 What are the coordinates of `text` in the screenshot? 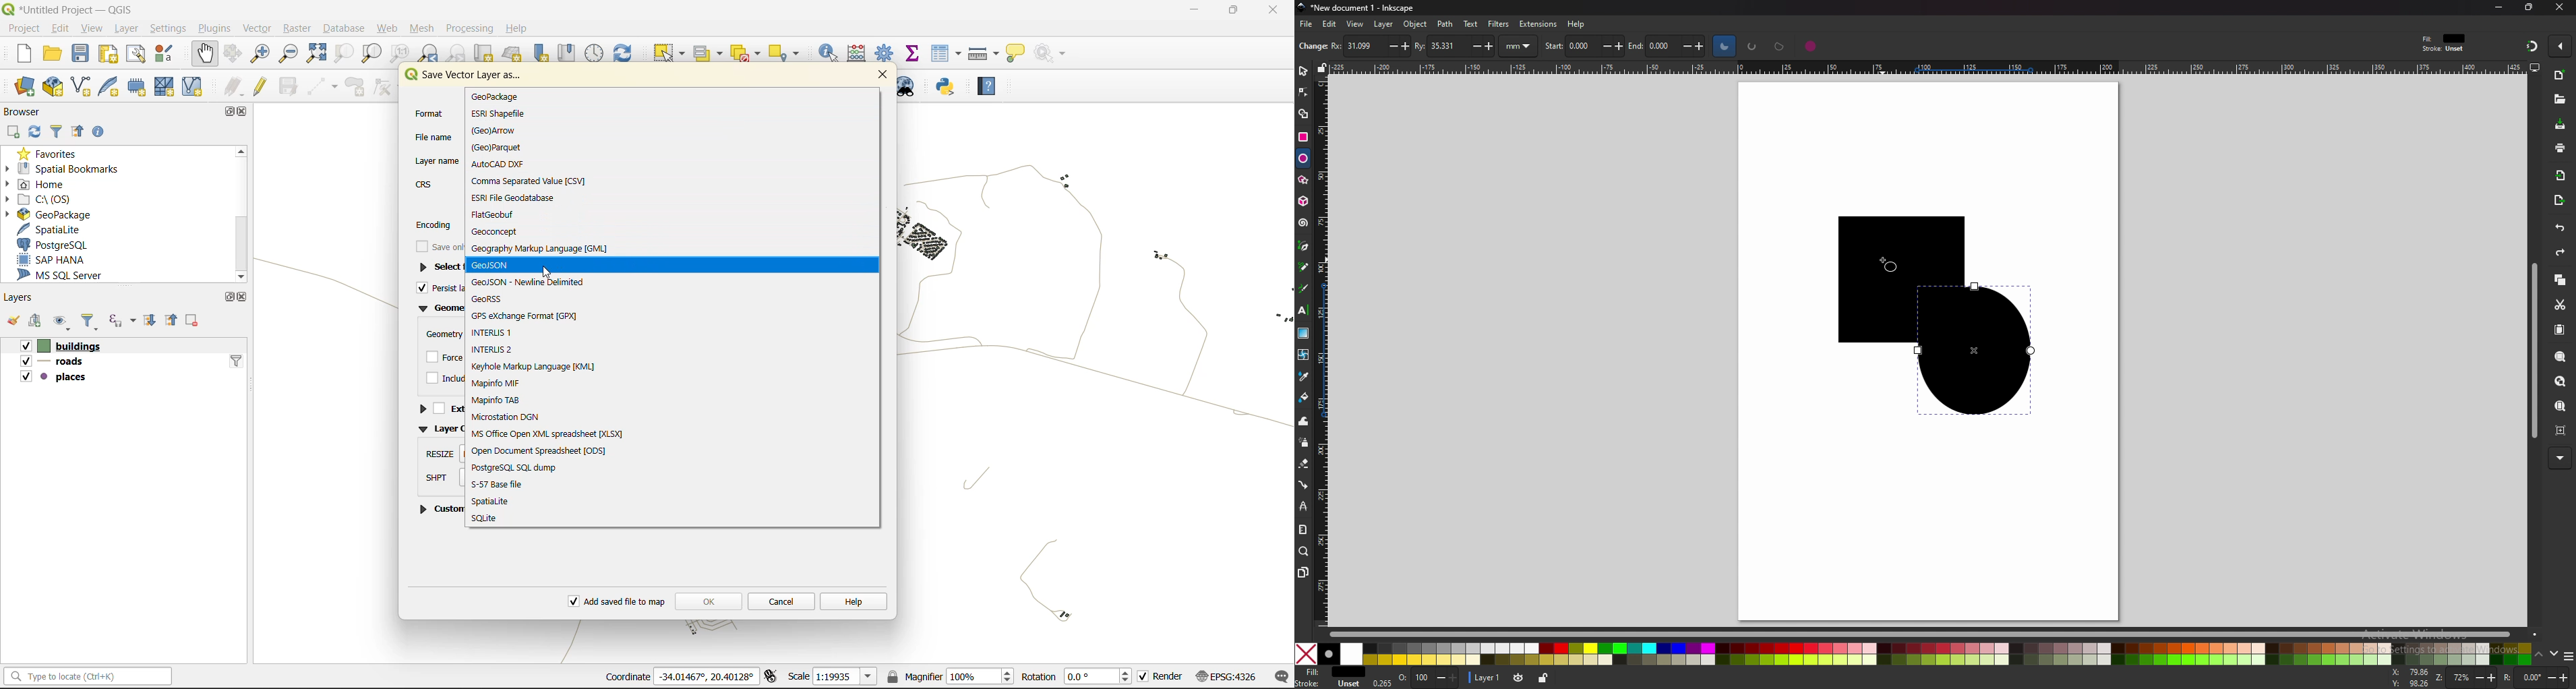 It's located at (1303, 310).